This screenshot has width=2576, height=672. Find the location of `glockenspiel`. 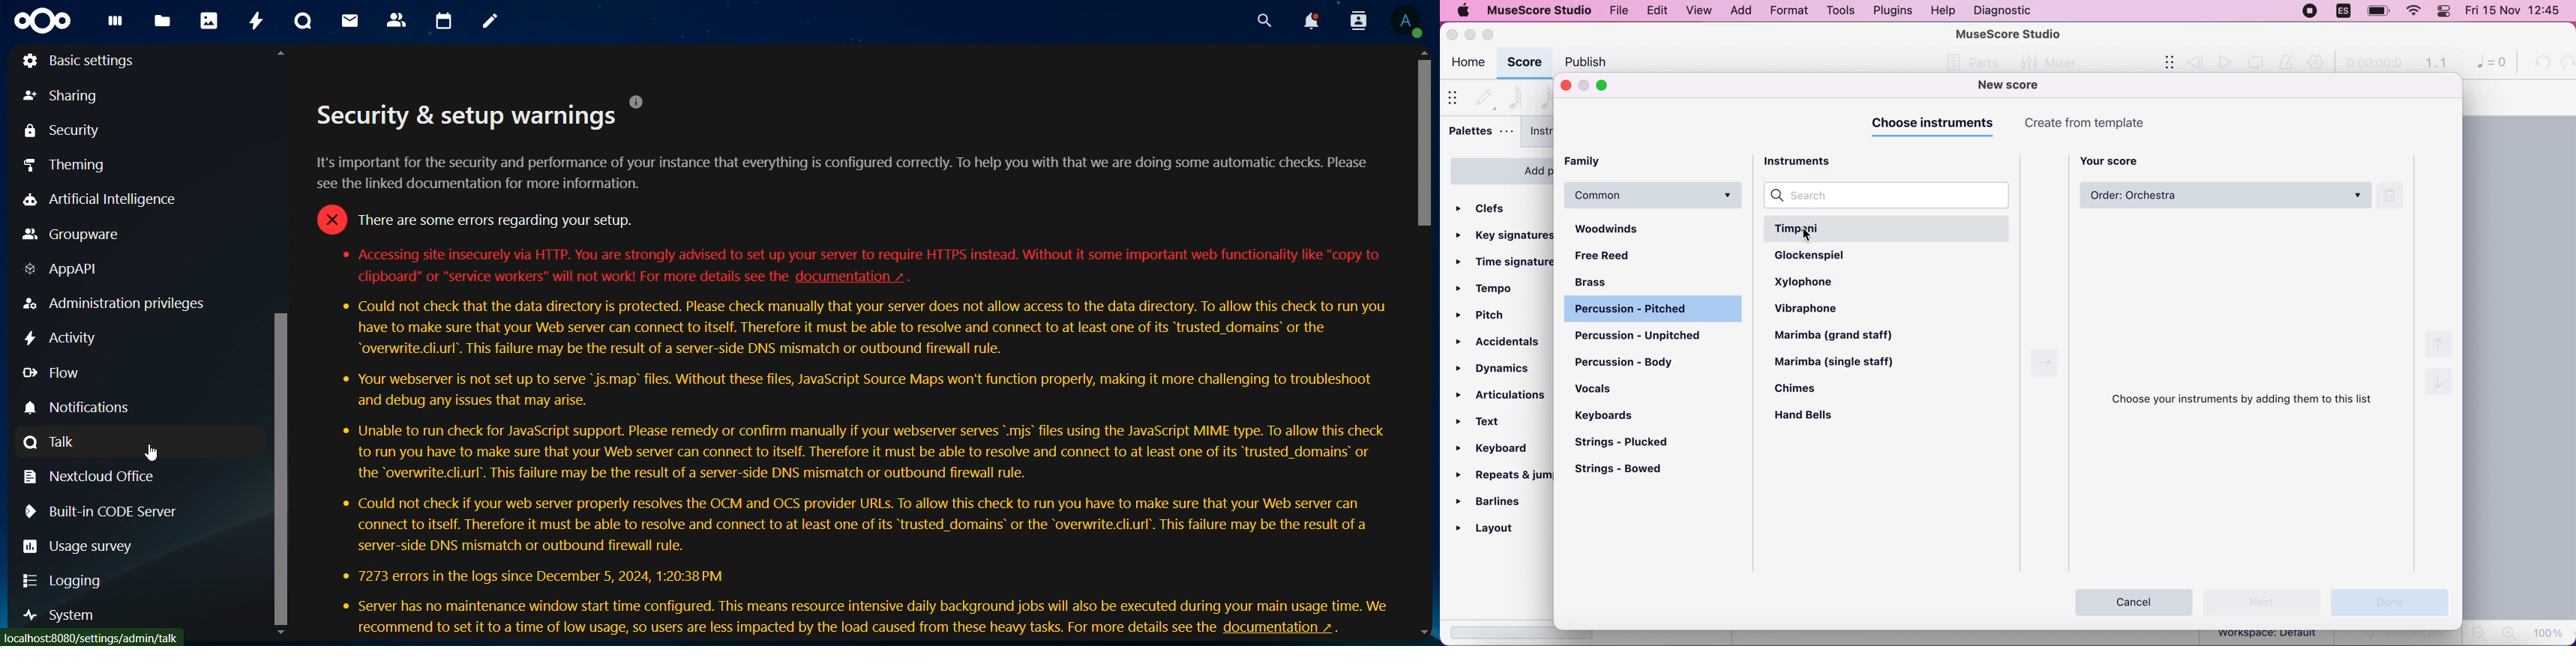

glockenspiel is located at coordinates (1830, 256).